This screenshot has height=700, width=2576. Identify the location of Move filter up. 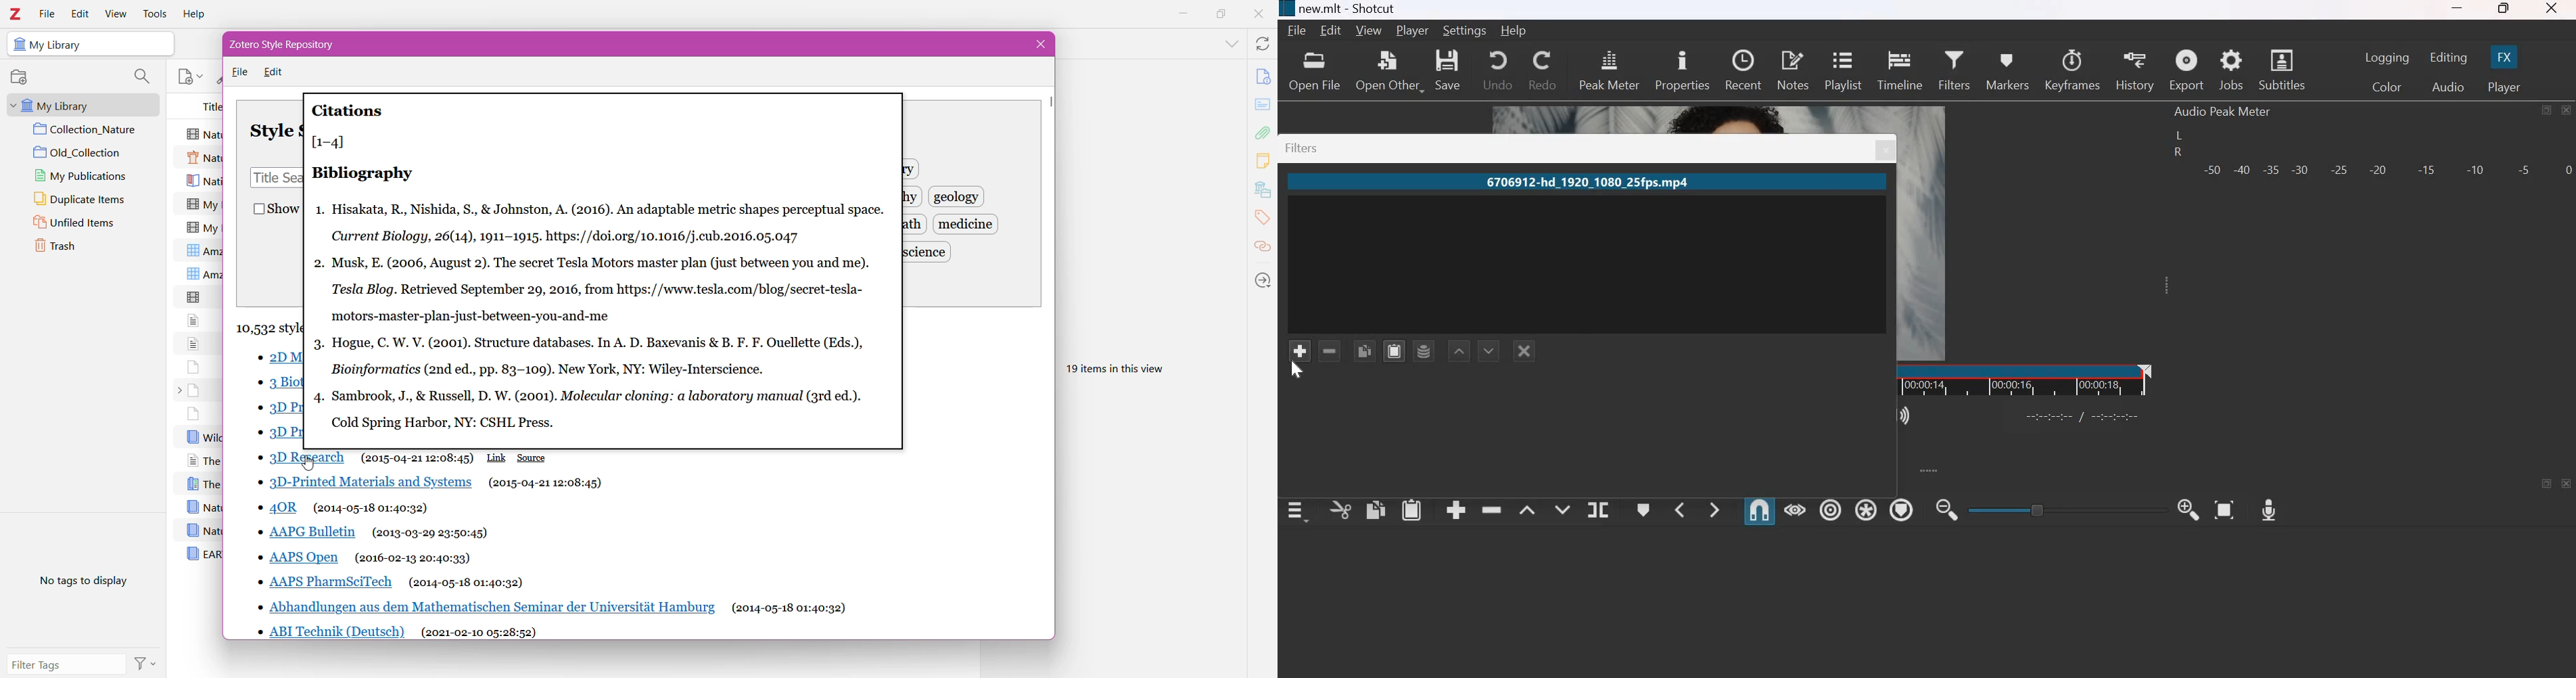
(1458, 351).